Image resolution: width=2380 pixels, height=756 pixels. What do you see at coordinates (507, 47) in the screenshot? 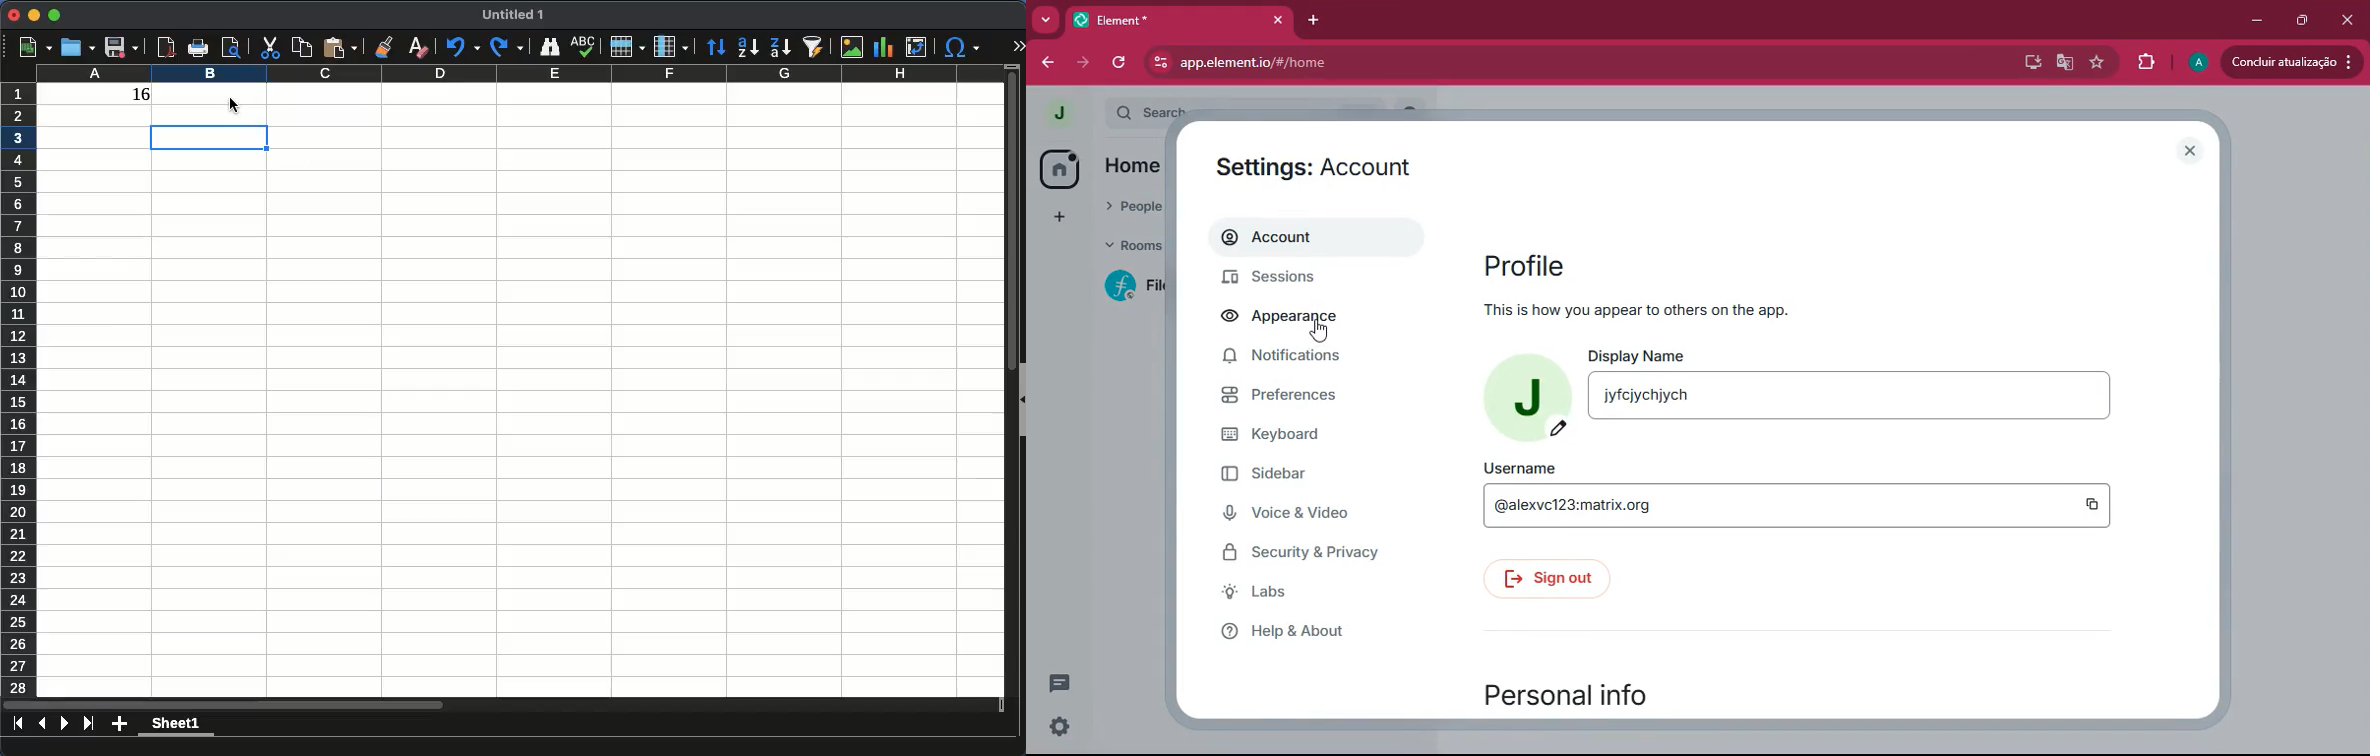
I see `redo` at bounding box center [507, 47].